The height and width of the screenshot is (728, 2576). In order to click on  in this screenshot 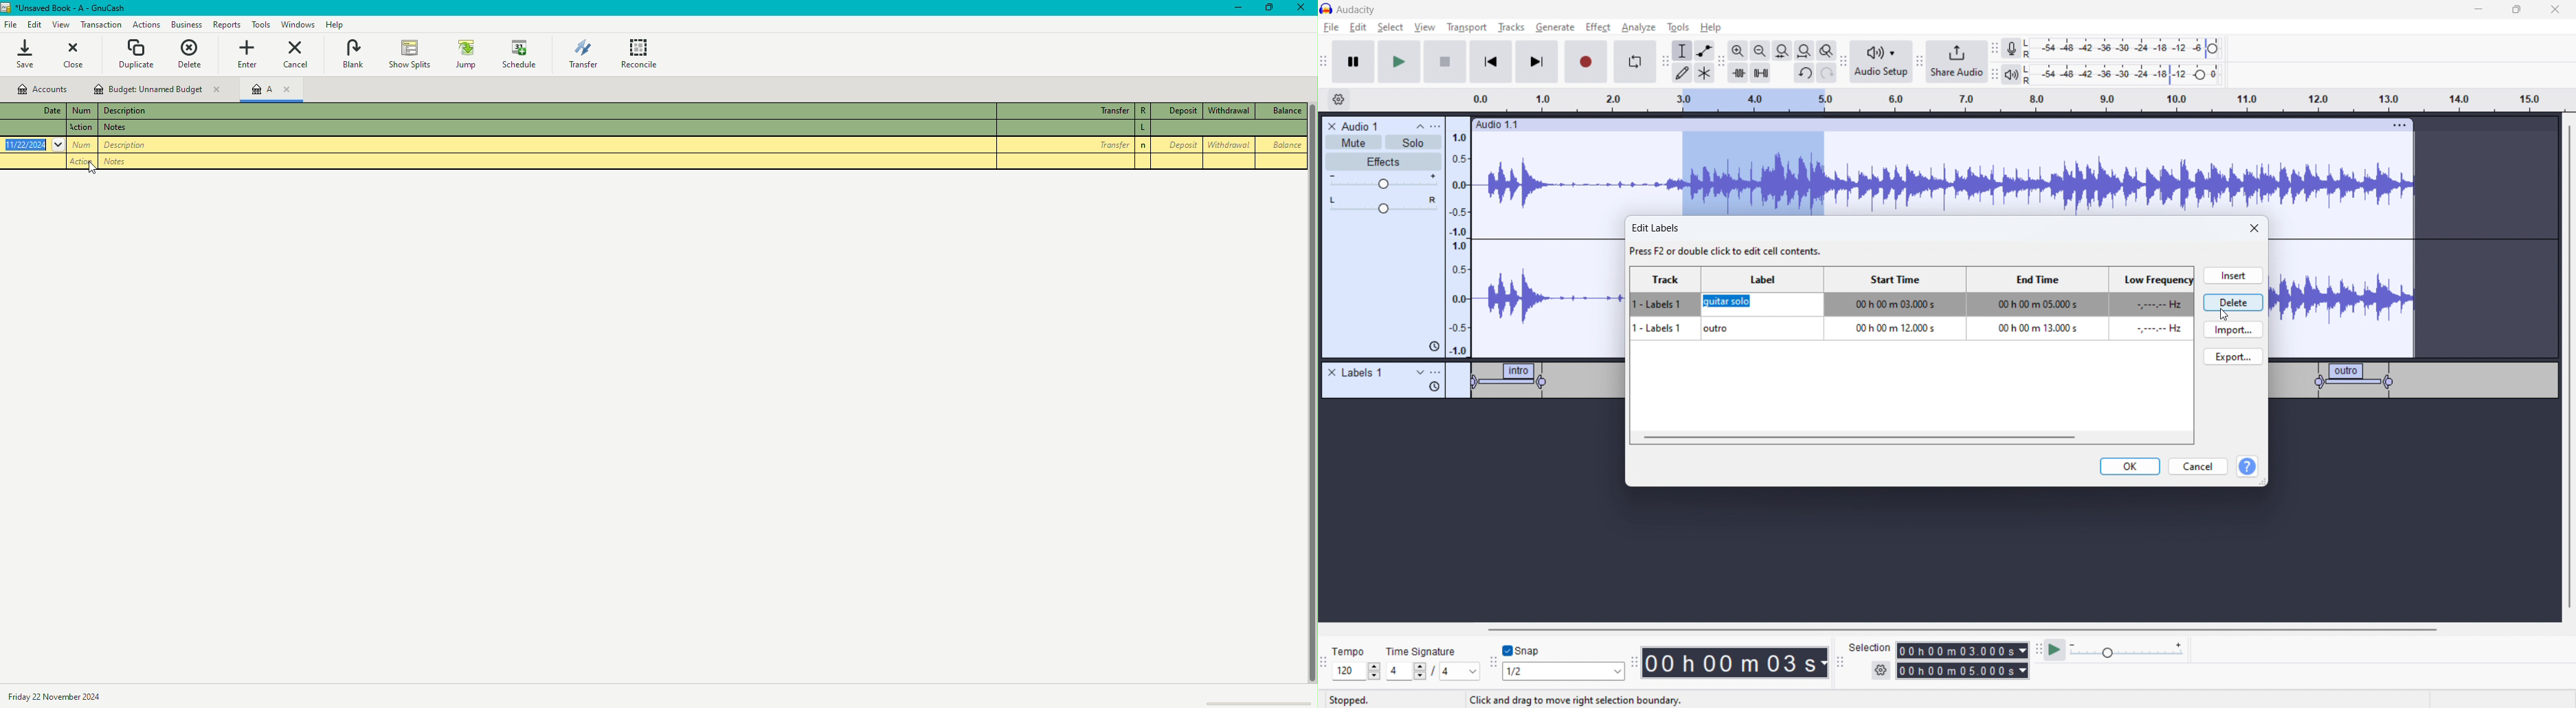, I will do `click(2029, 74)`.